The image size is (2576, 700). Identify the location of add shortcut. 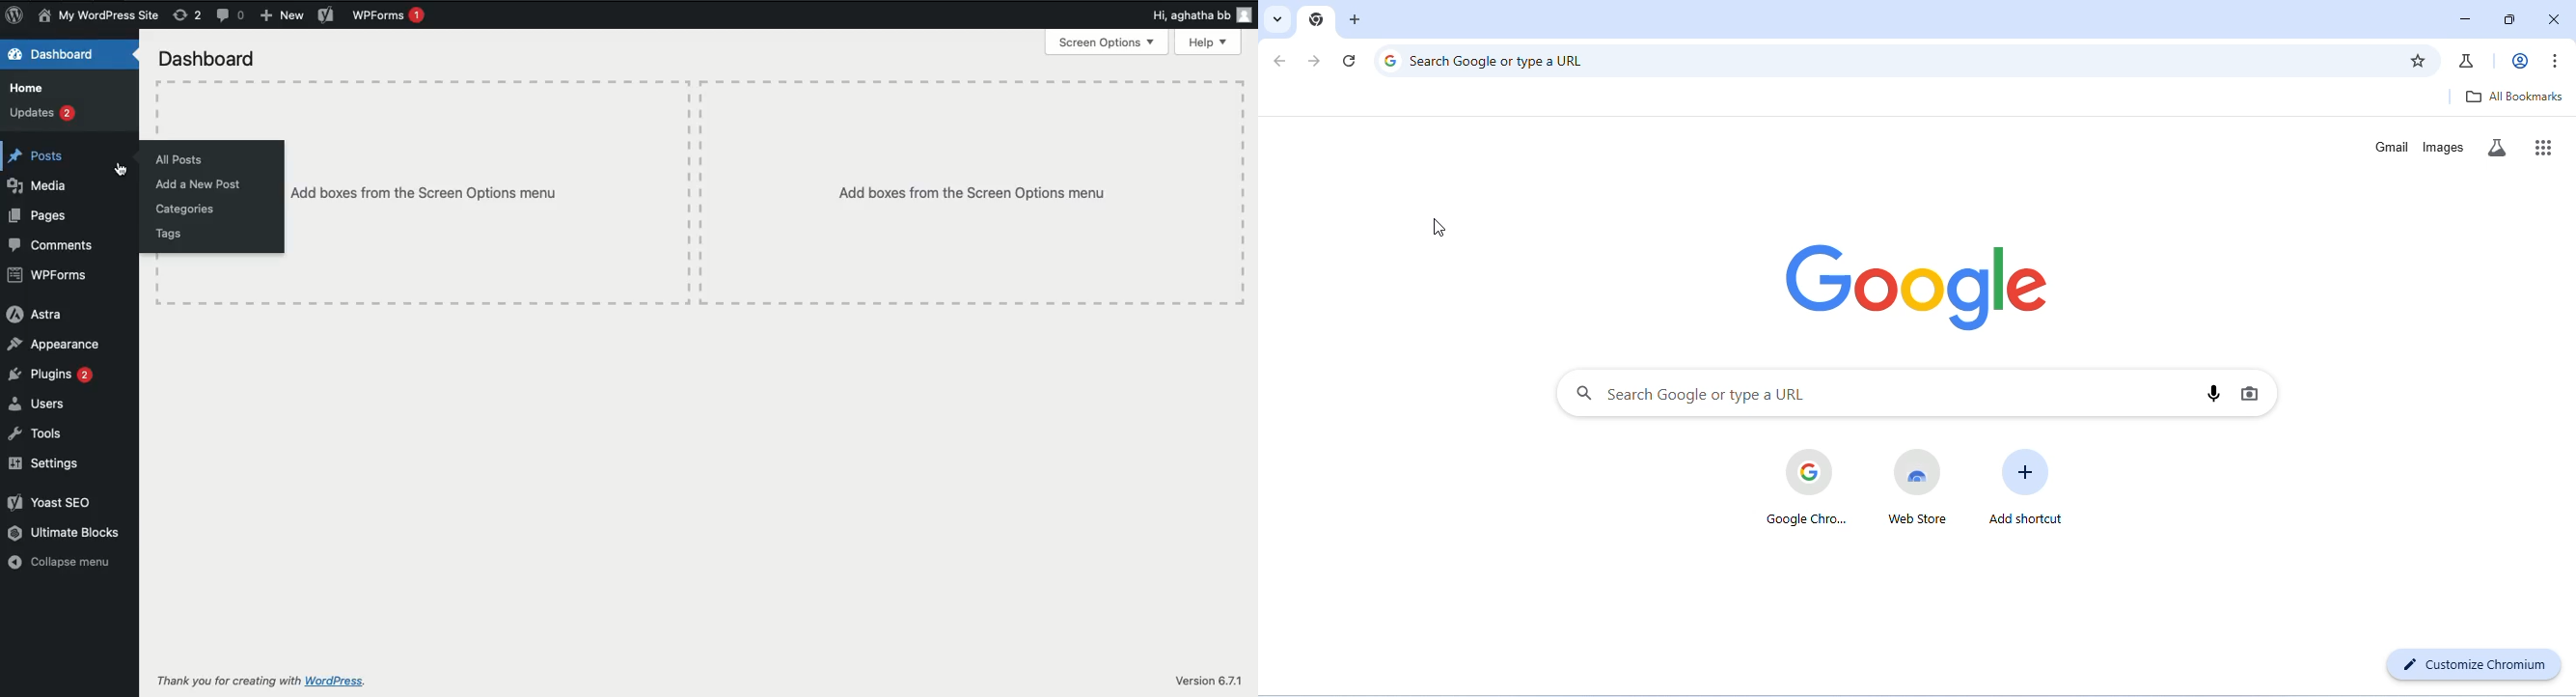
(2023, 487).